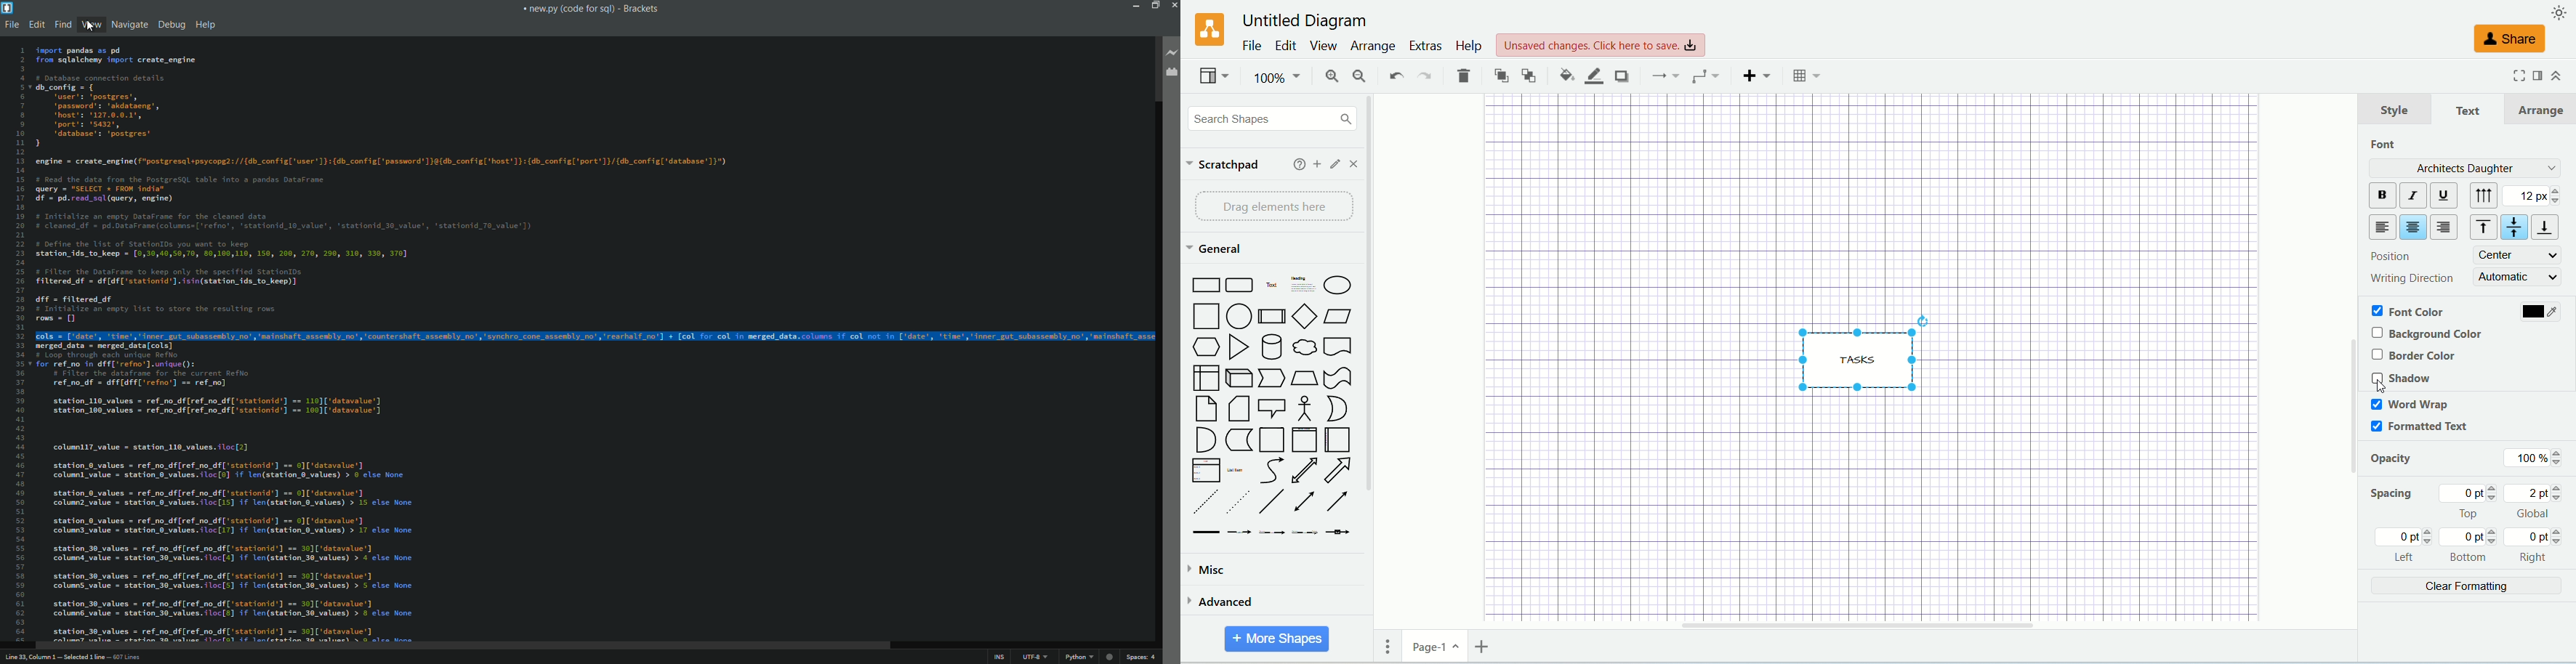 The width and height of the screenshot is (2576, 672). I want to click on Bidirectional Arrow, so click(1306, 503).